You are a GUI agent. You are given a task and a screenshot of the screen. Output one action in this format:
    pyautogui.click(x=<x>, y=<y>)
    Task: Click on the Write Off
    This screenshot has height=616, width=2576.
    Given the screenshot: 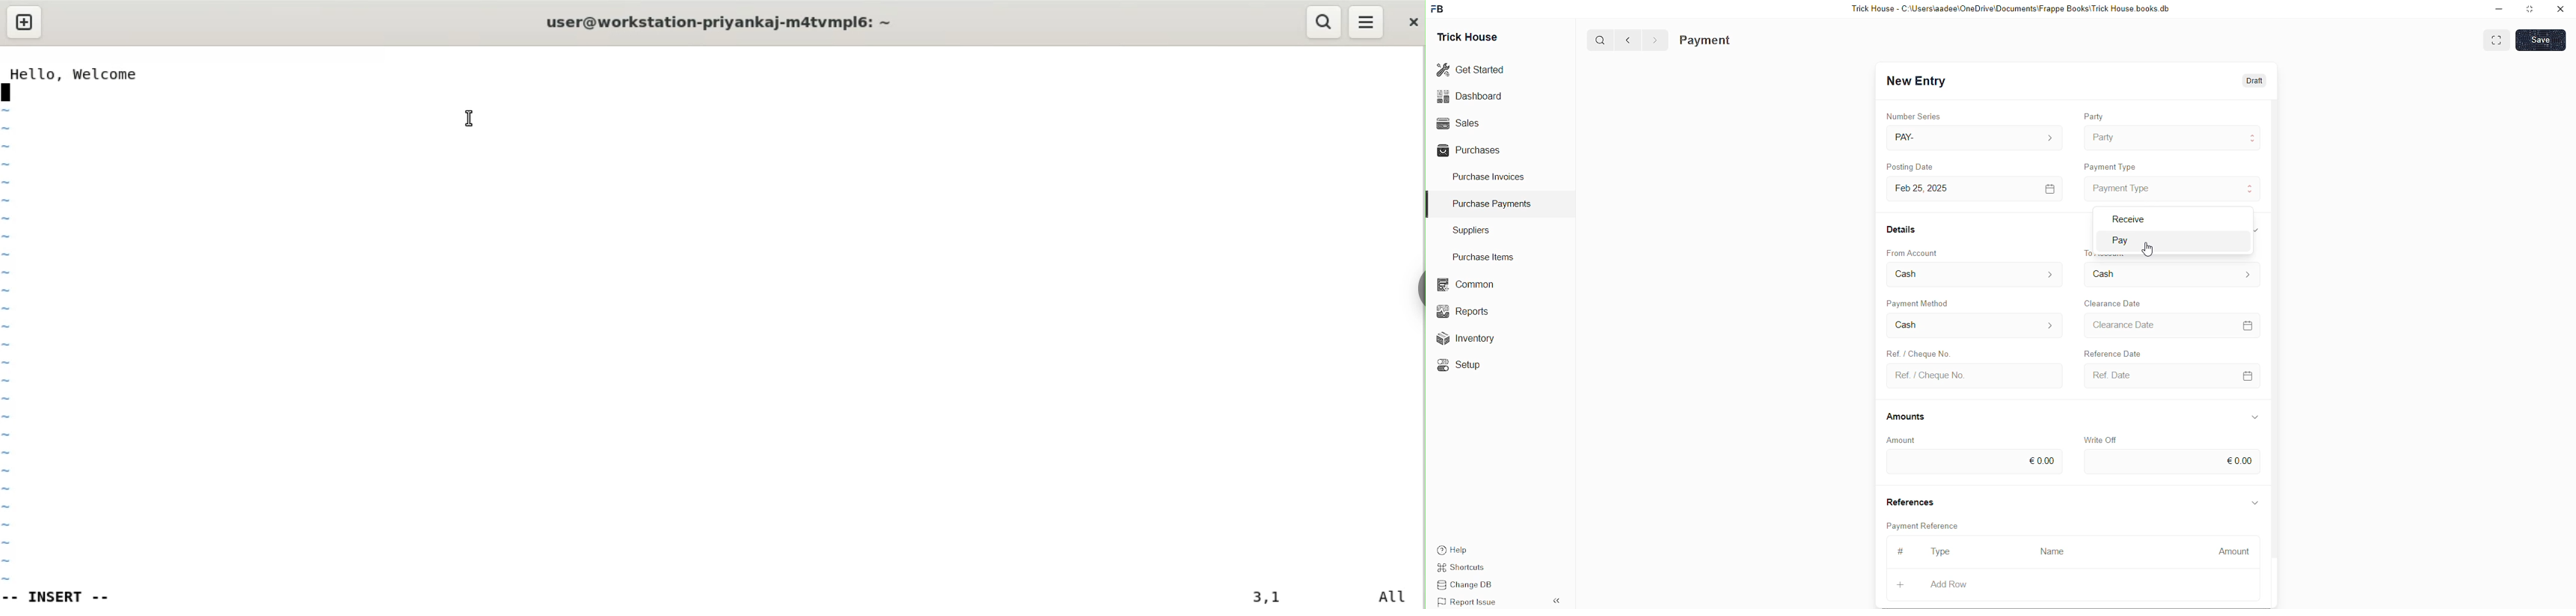 What is the action you would take?
    pyautogui.click(x=2103, y=439)
    